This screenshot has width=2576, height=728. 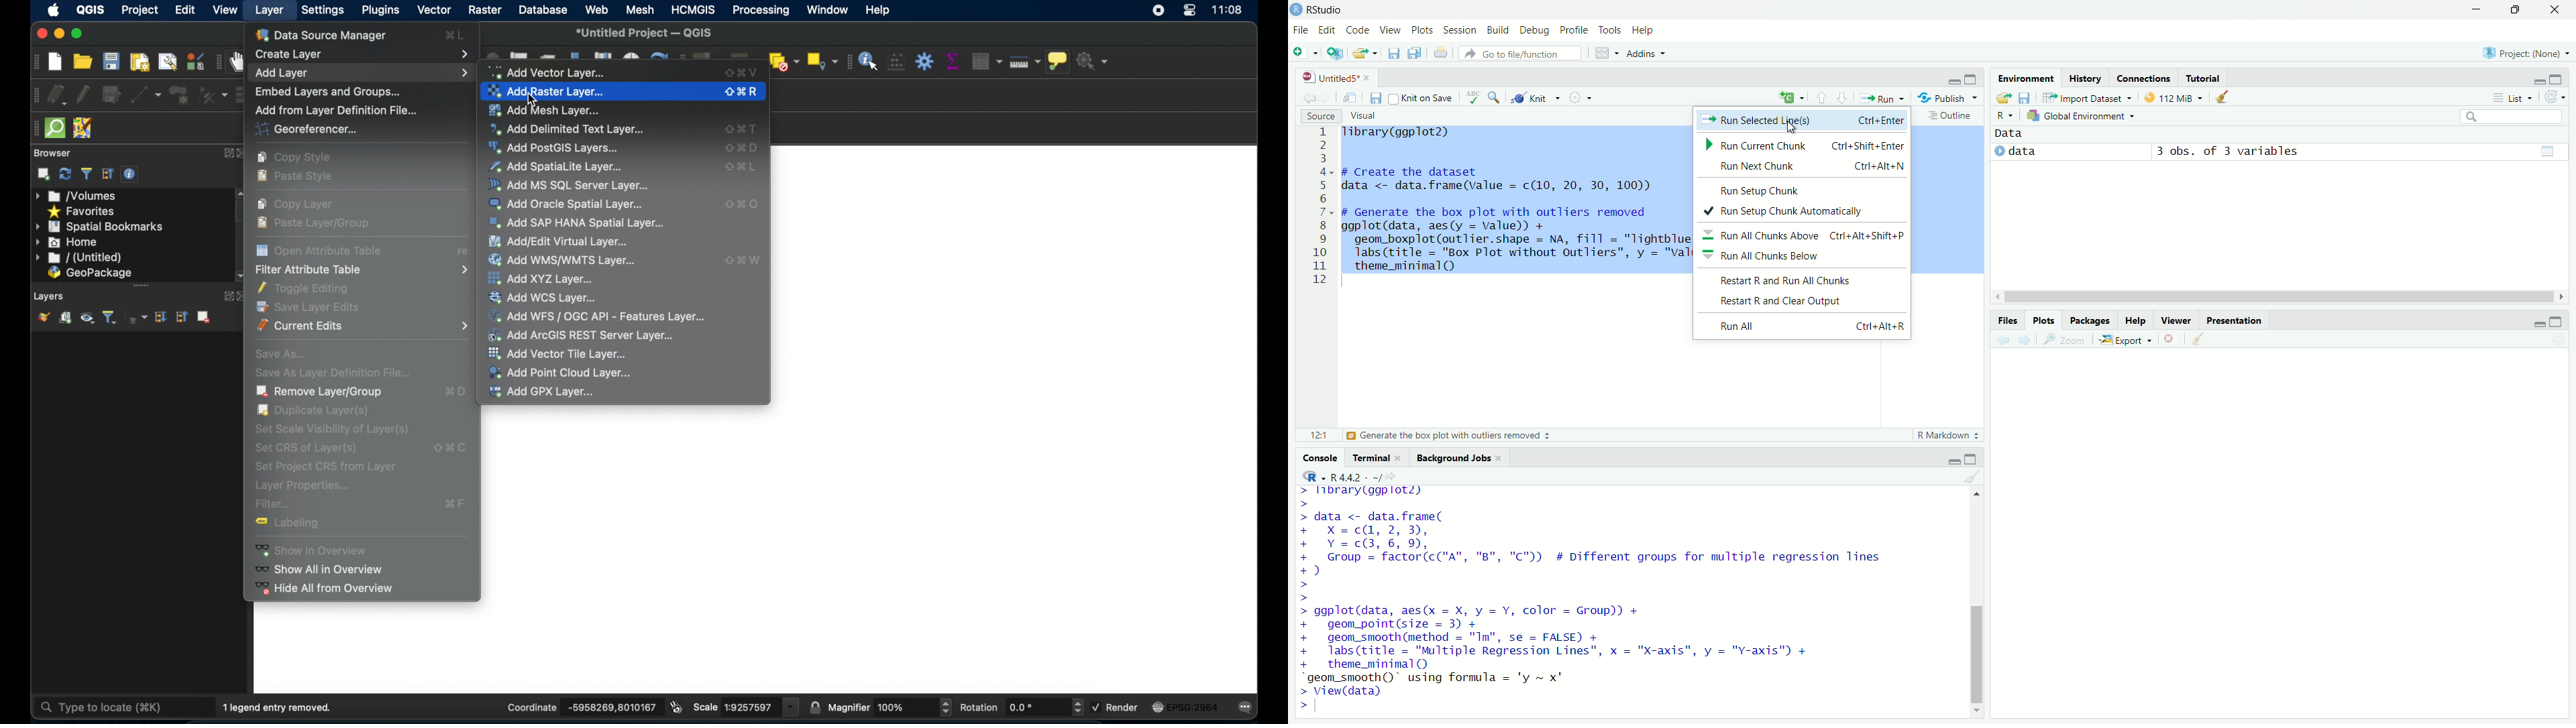 What do you see at coordinates (1335, 56) in the screenshot?
I see `add` at bounding box center [1335, 56].